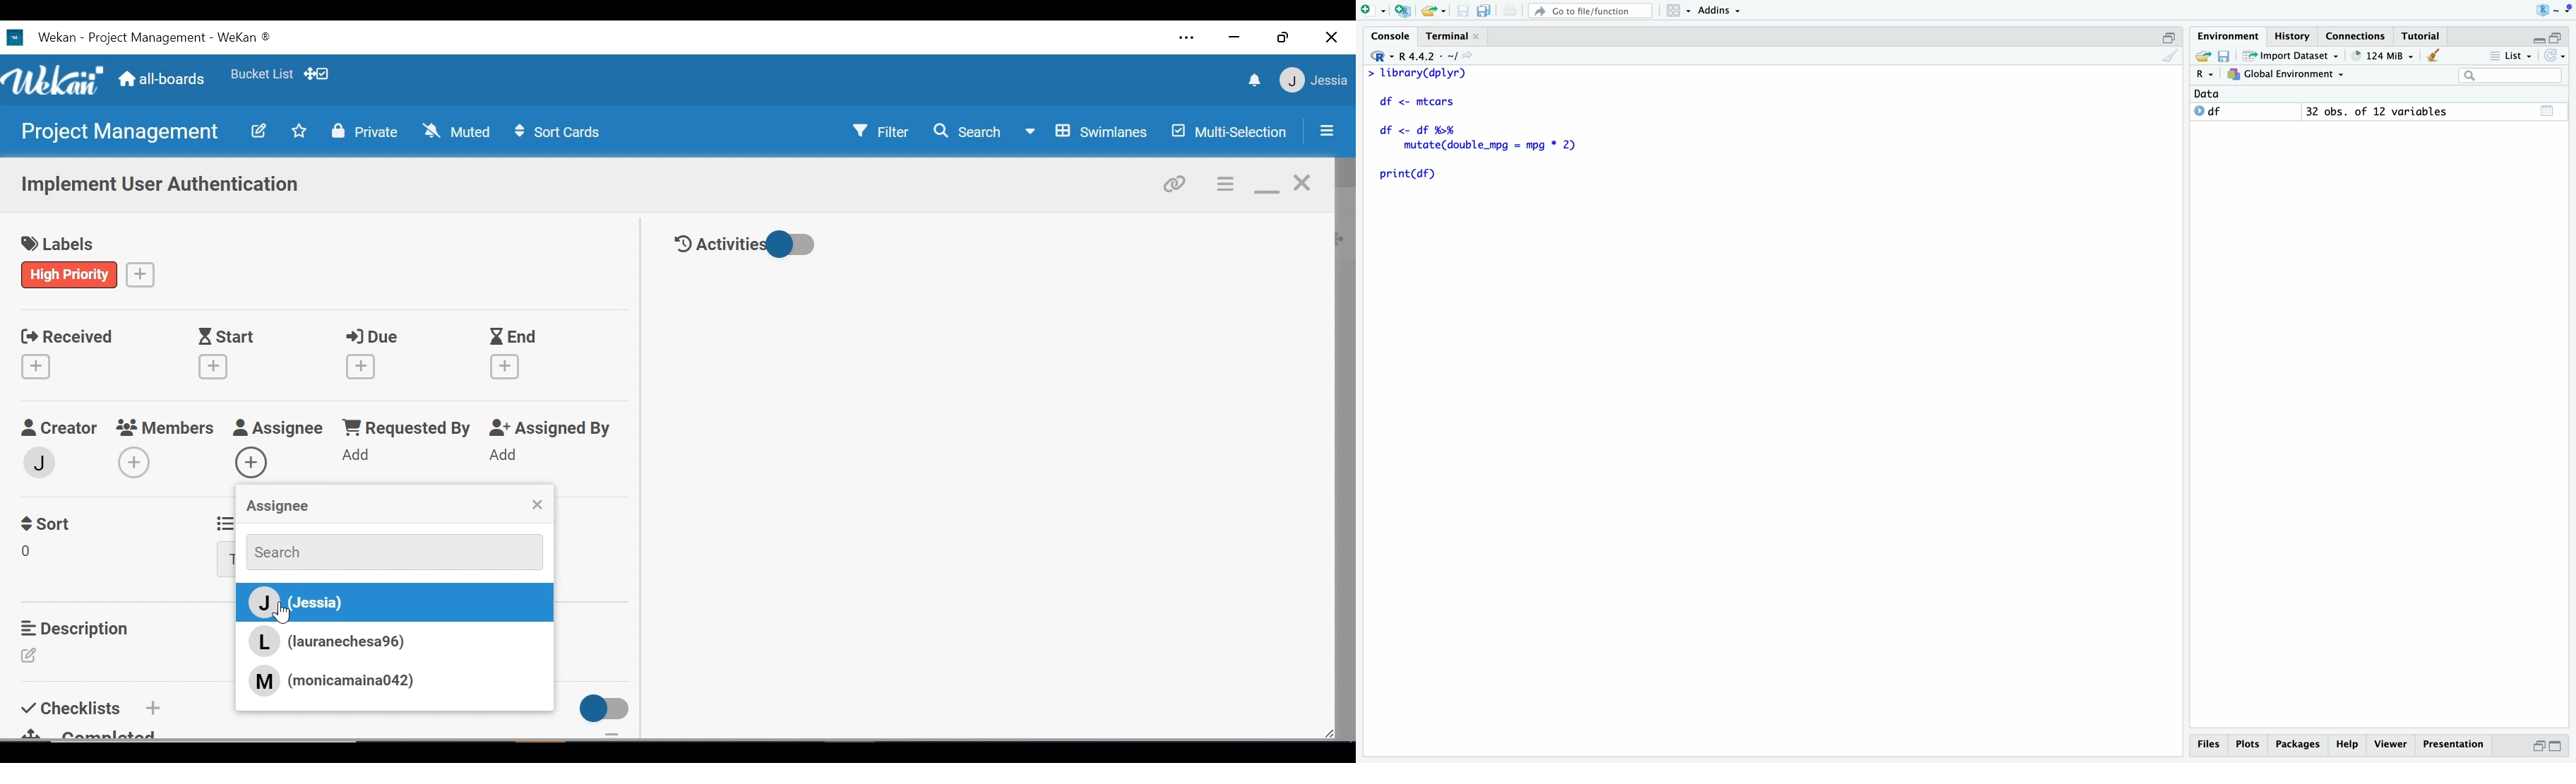 Image resolution: width=2576 pixels, height=784 pixels. Describe the element at coordinates (1719, 11) in the screenshot. I see `Addins` at that location.